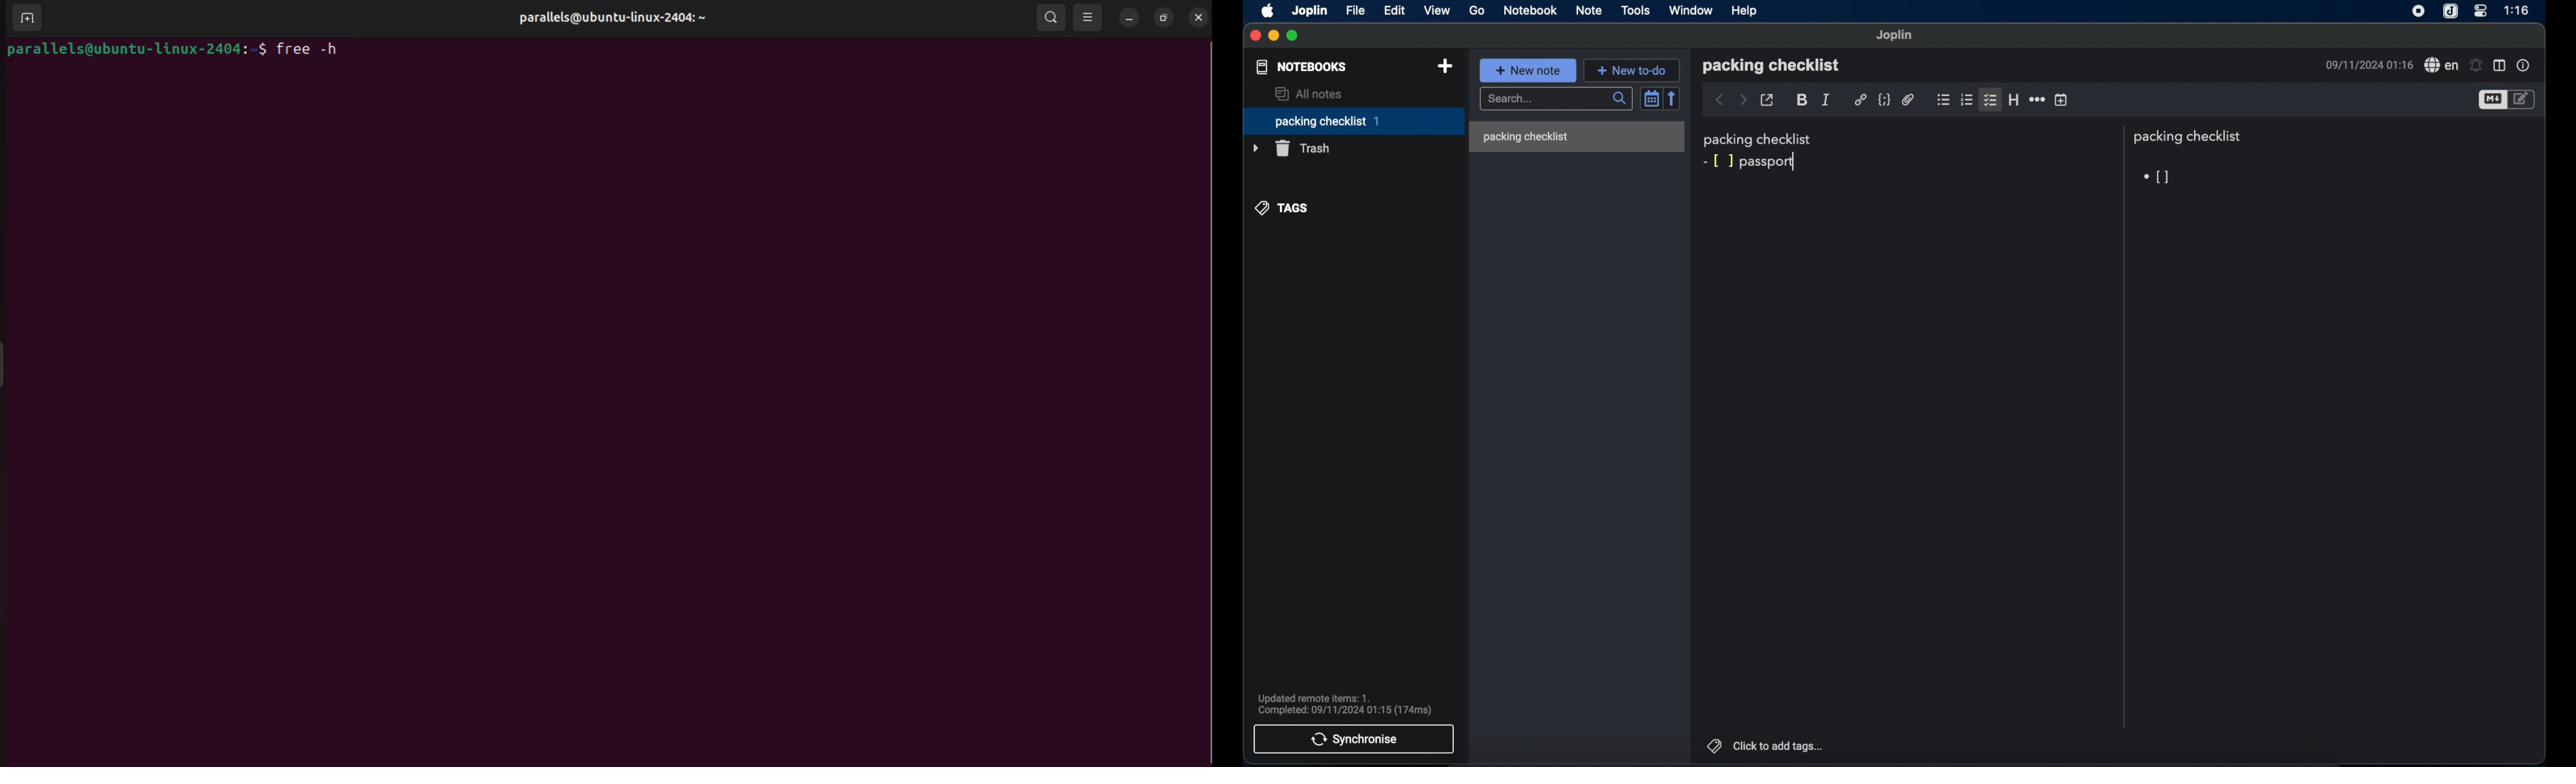  I want to click on edit, so click(1395, 10).